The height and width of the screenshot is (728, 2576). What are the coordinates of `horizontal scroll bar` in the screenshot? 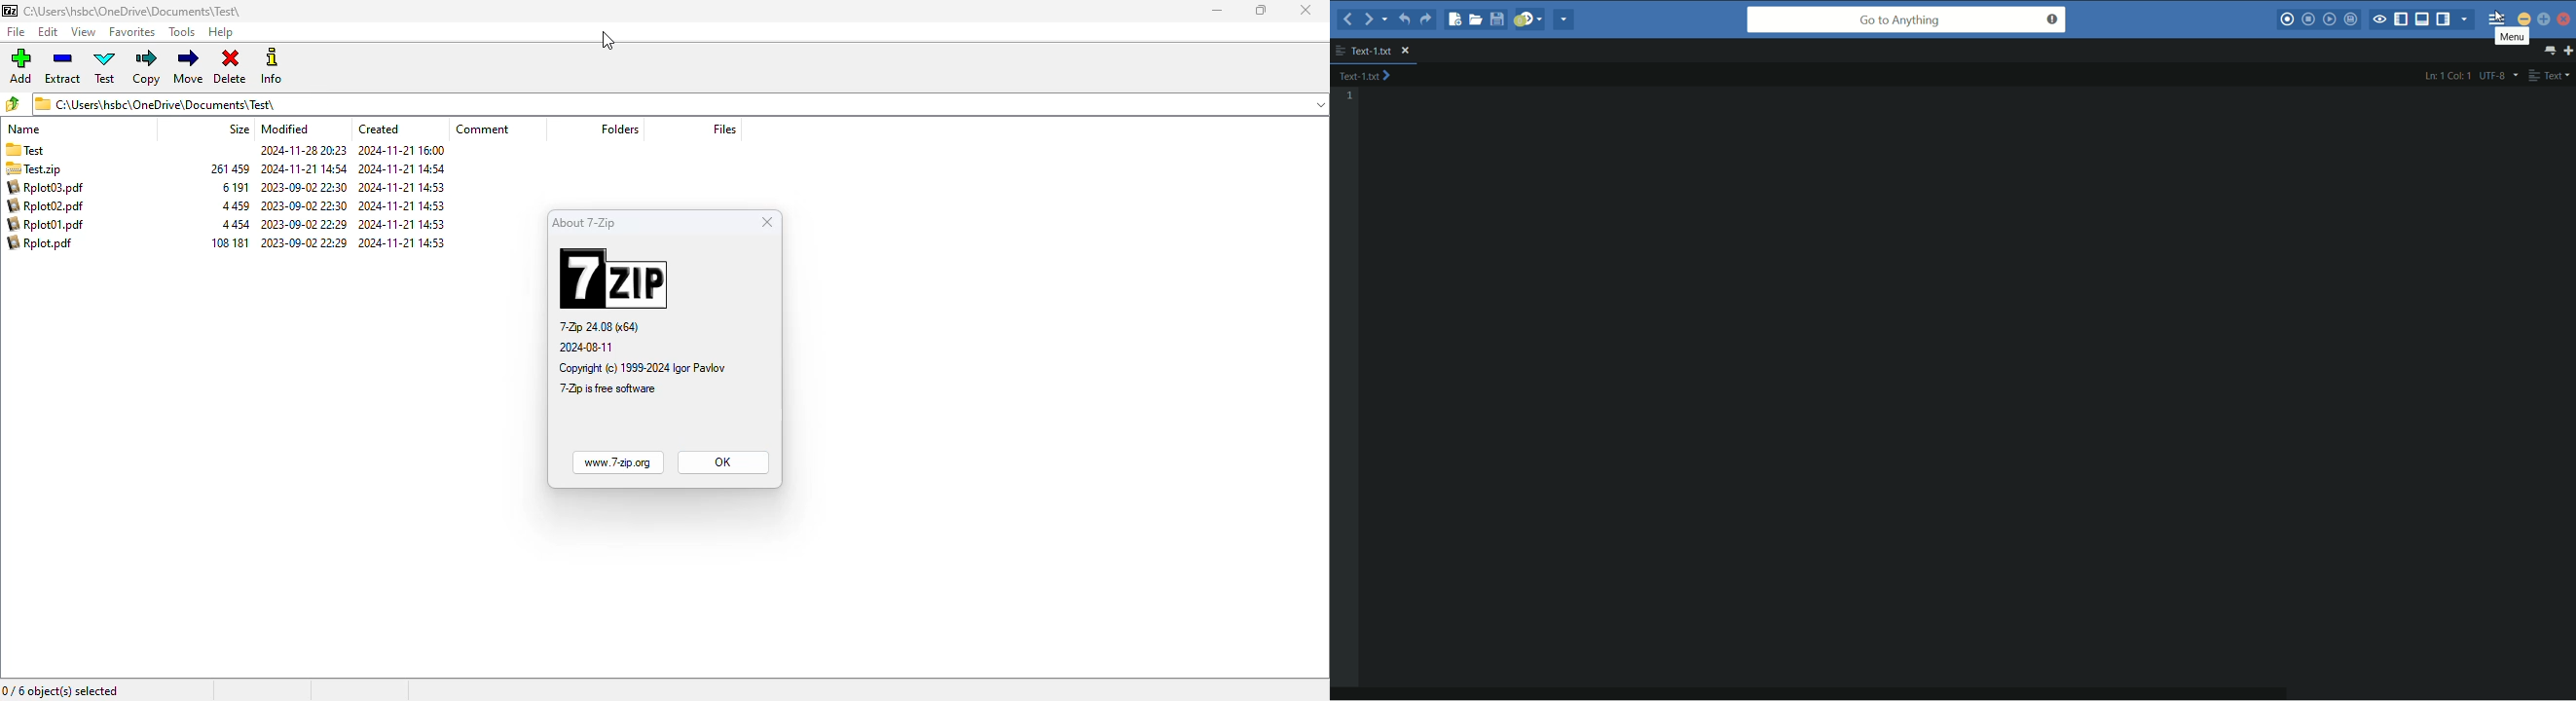 It's located at (1822, 693).